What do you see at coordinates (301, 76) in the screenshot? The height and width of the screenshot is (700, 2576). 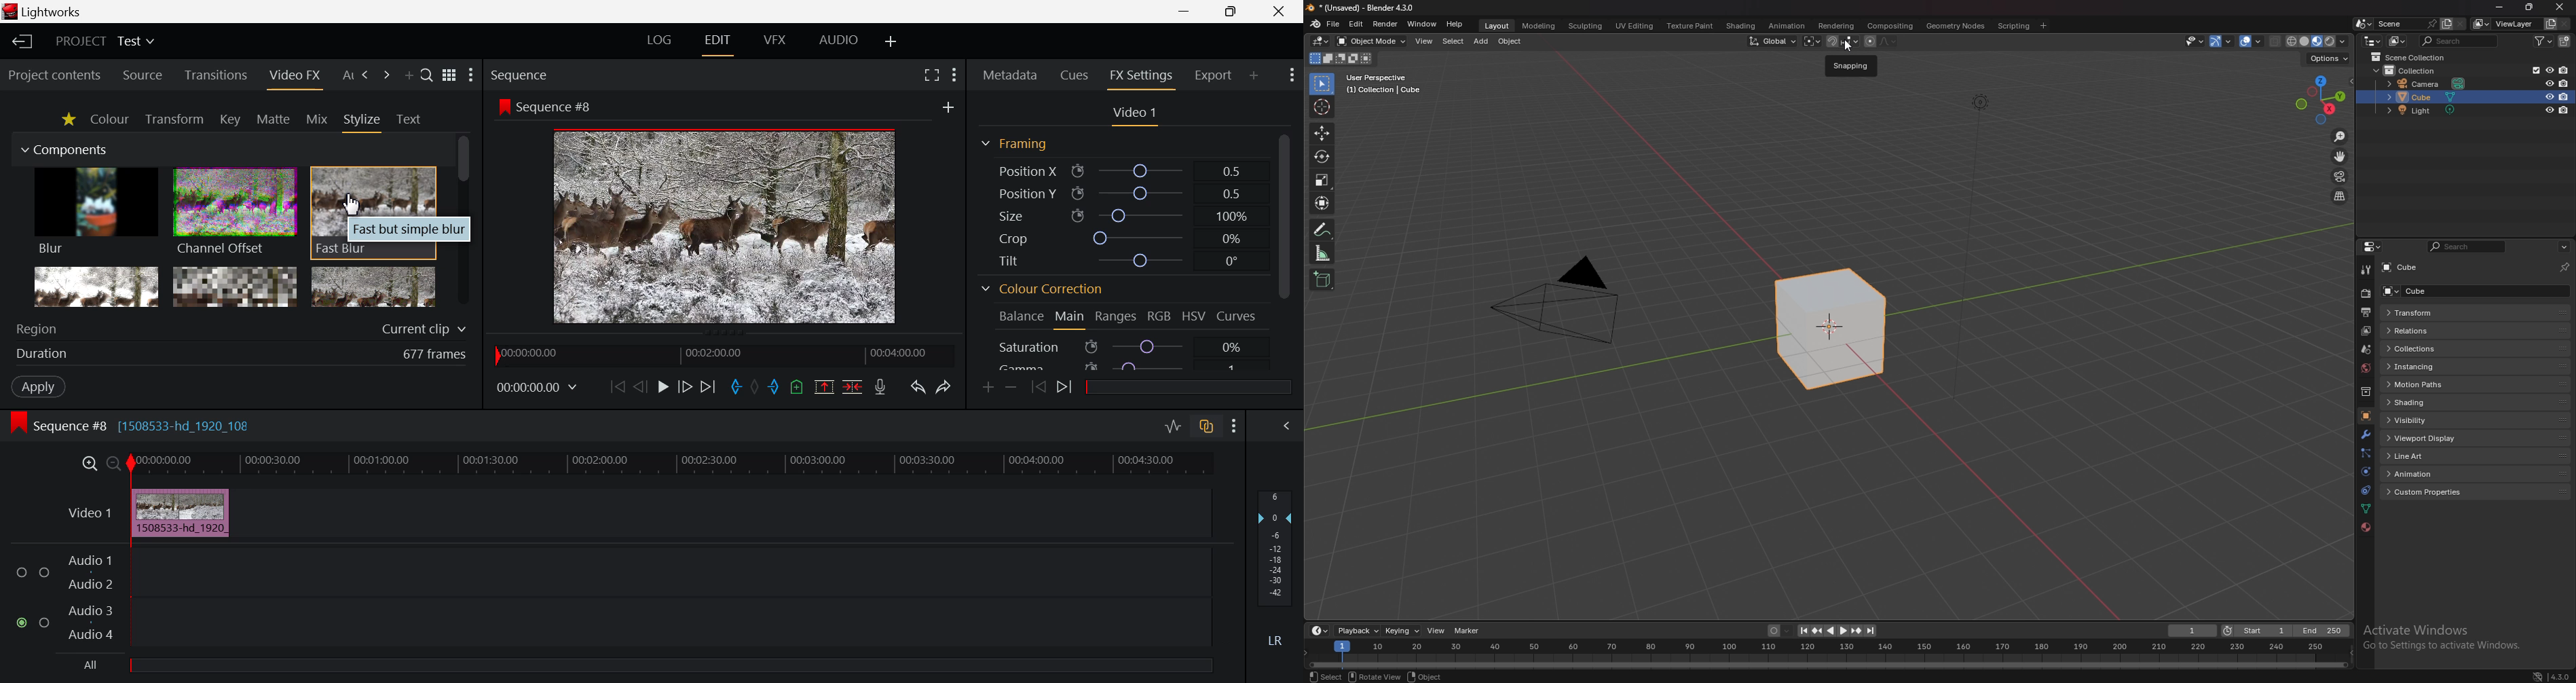 I see `Cursor on Video FX` at bounding box center [301, 76].